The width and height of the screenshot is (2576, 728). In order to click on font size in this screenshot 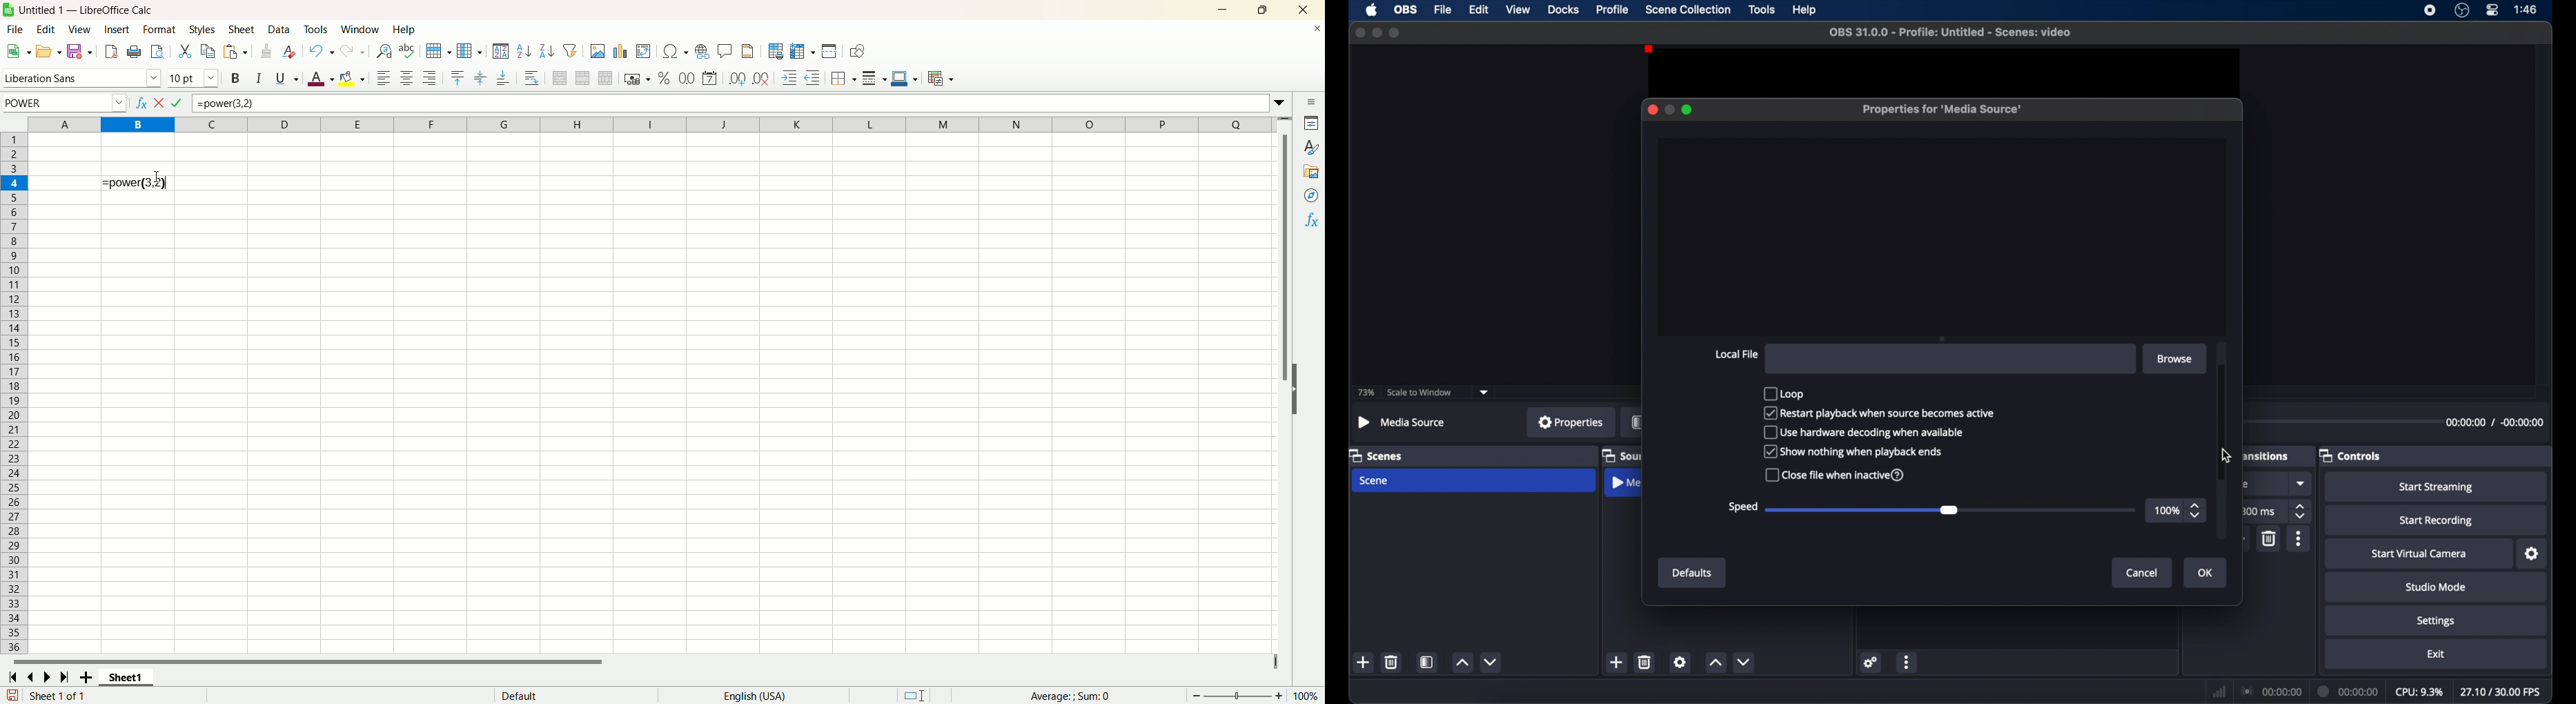, I will do `click(194, 79)`.